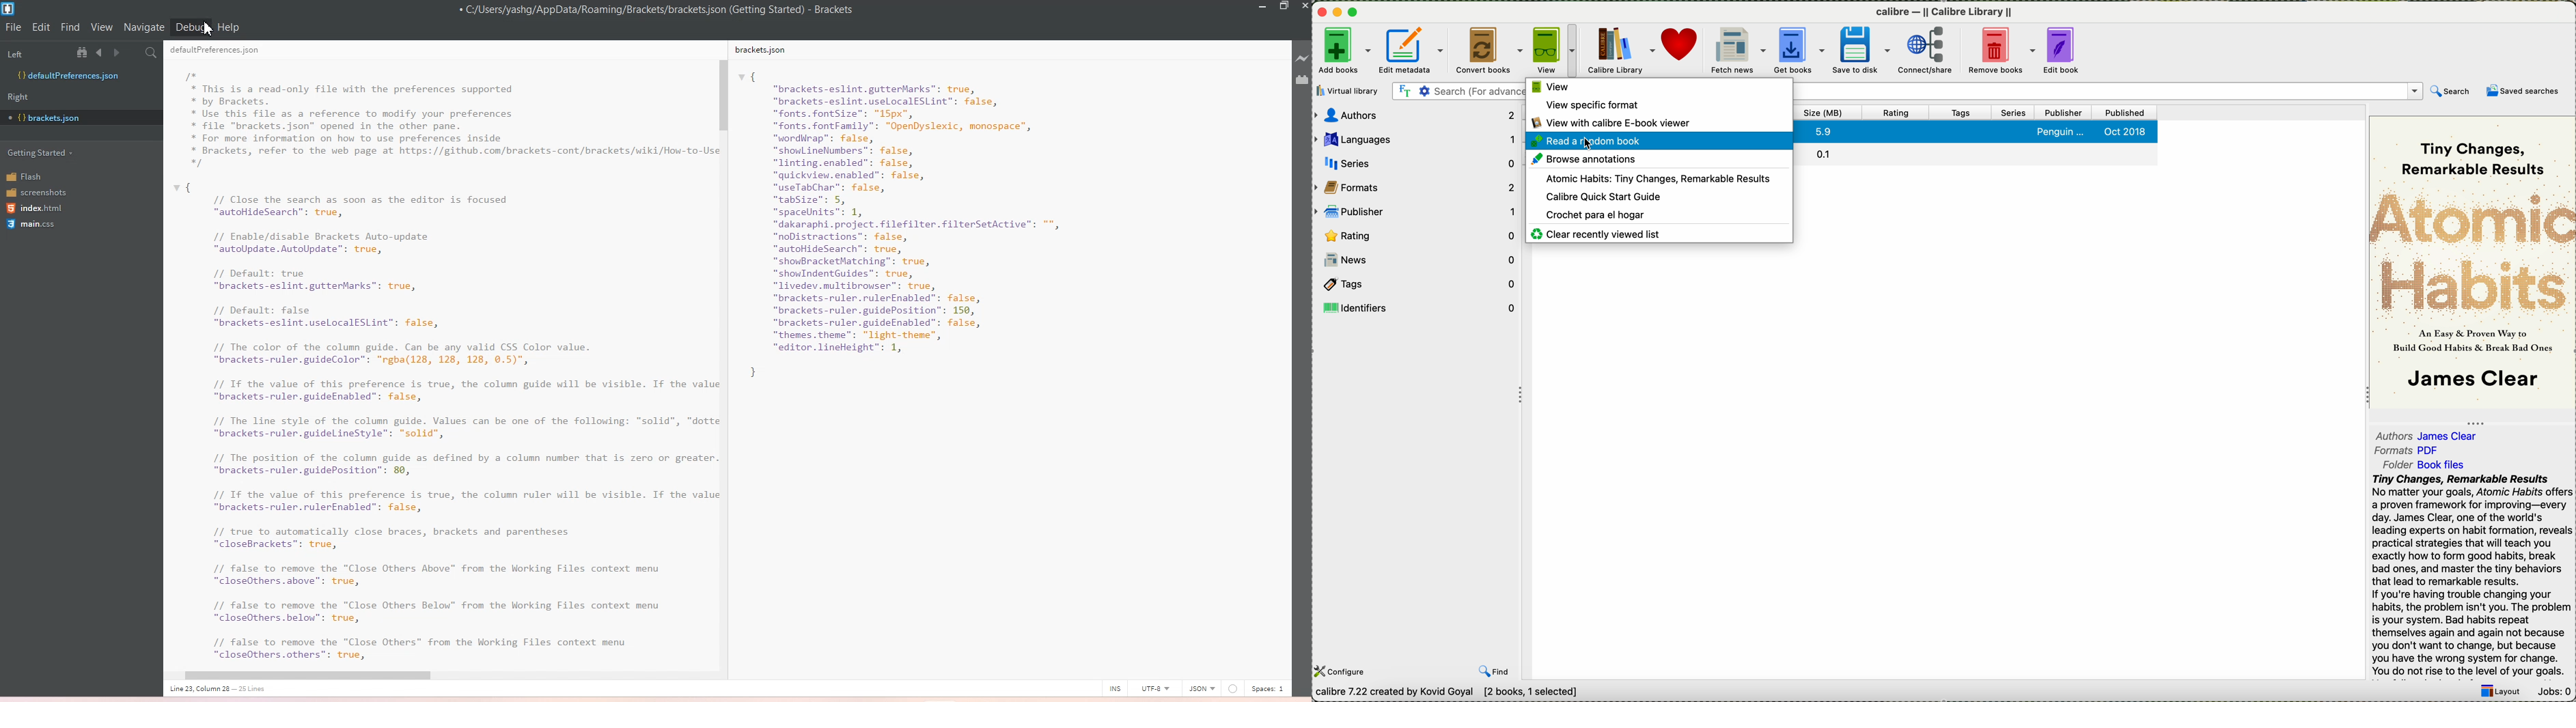 The height and width of the screenshot is (728, 2576). I want to click on Bracket.json, so click(49, 118).